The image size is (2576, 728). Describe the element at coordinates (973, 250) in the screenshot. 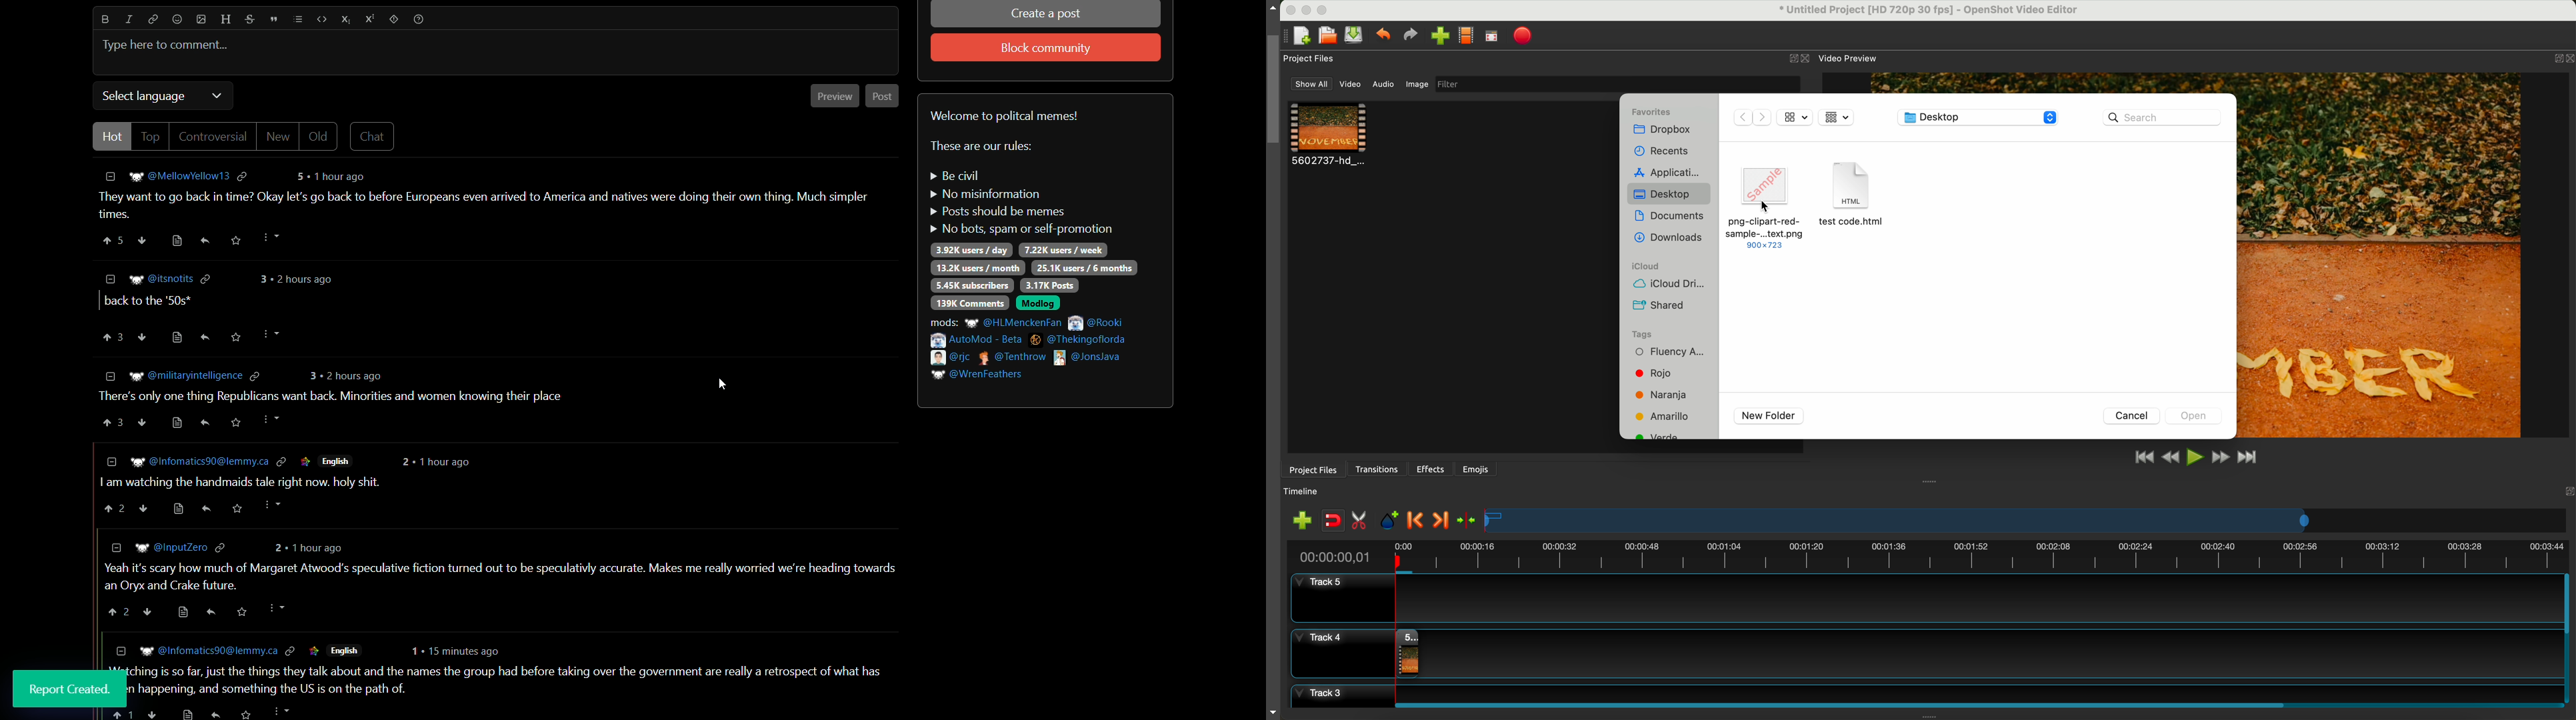

I see `3.92k users/day` at that location.